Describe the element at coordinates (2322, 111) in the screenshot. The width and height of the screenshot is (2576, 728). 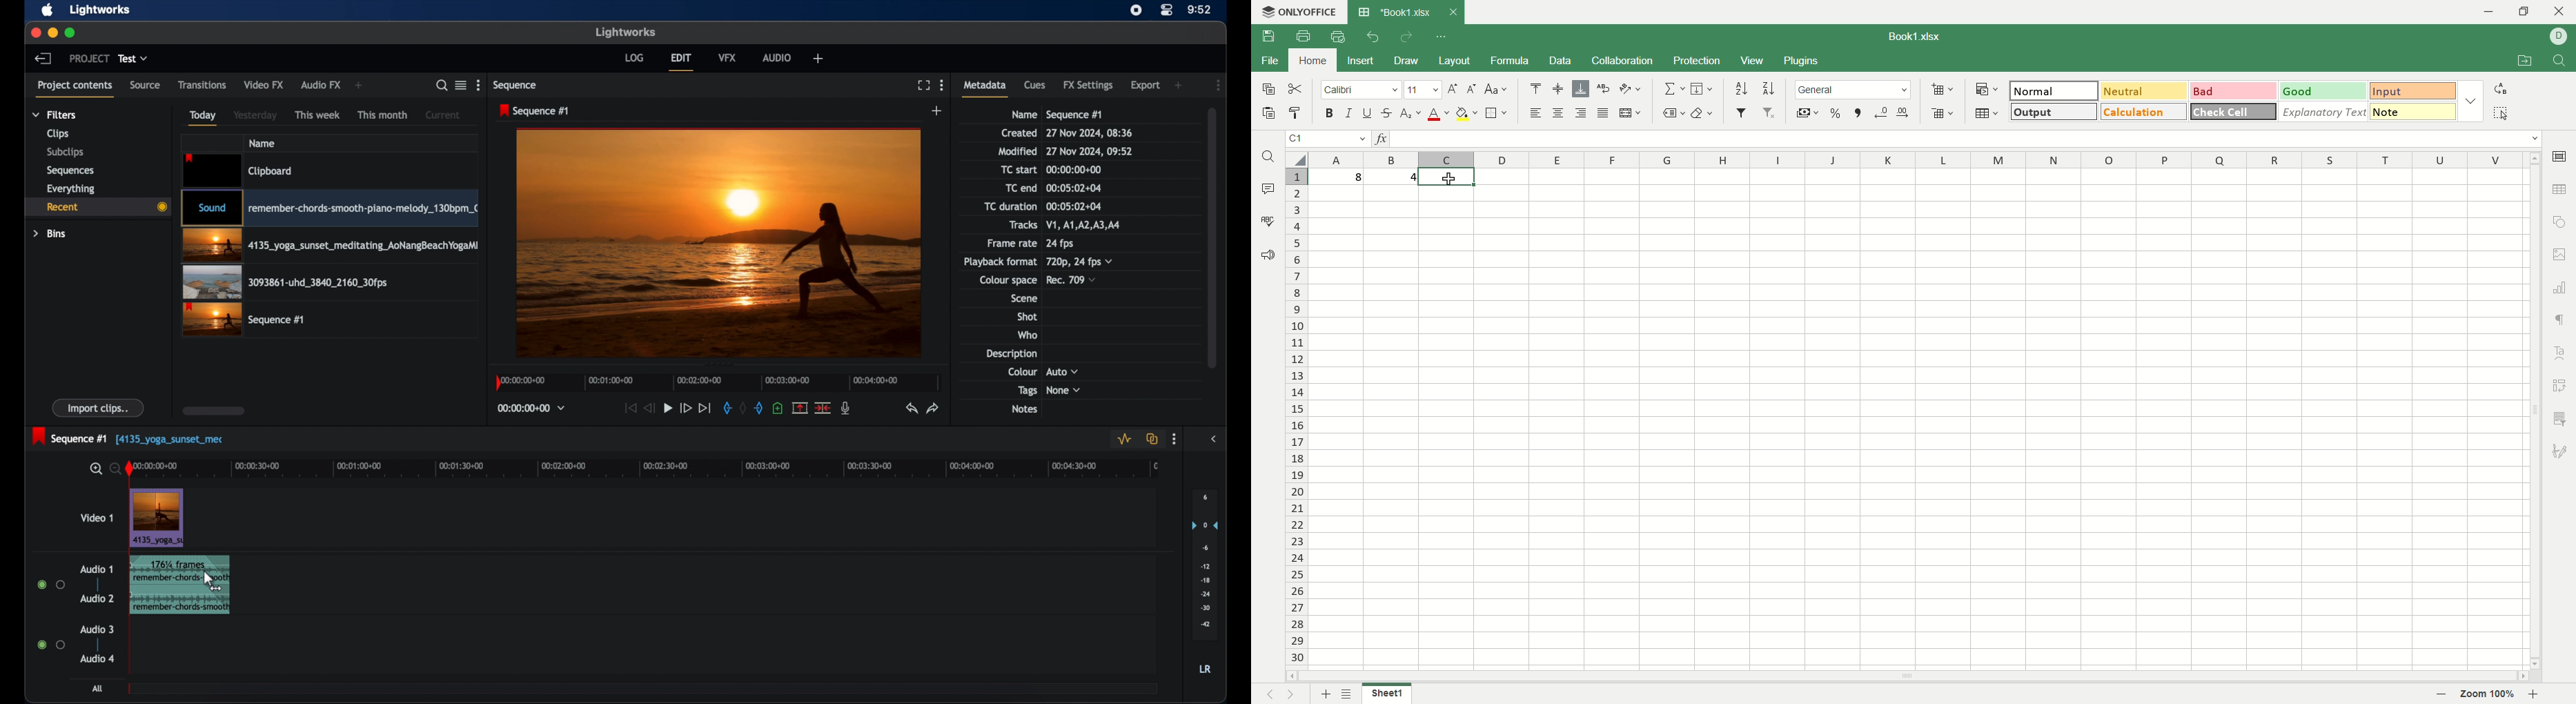
I see `explanatory text` at that location.